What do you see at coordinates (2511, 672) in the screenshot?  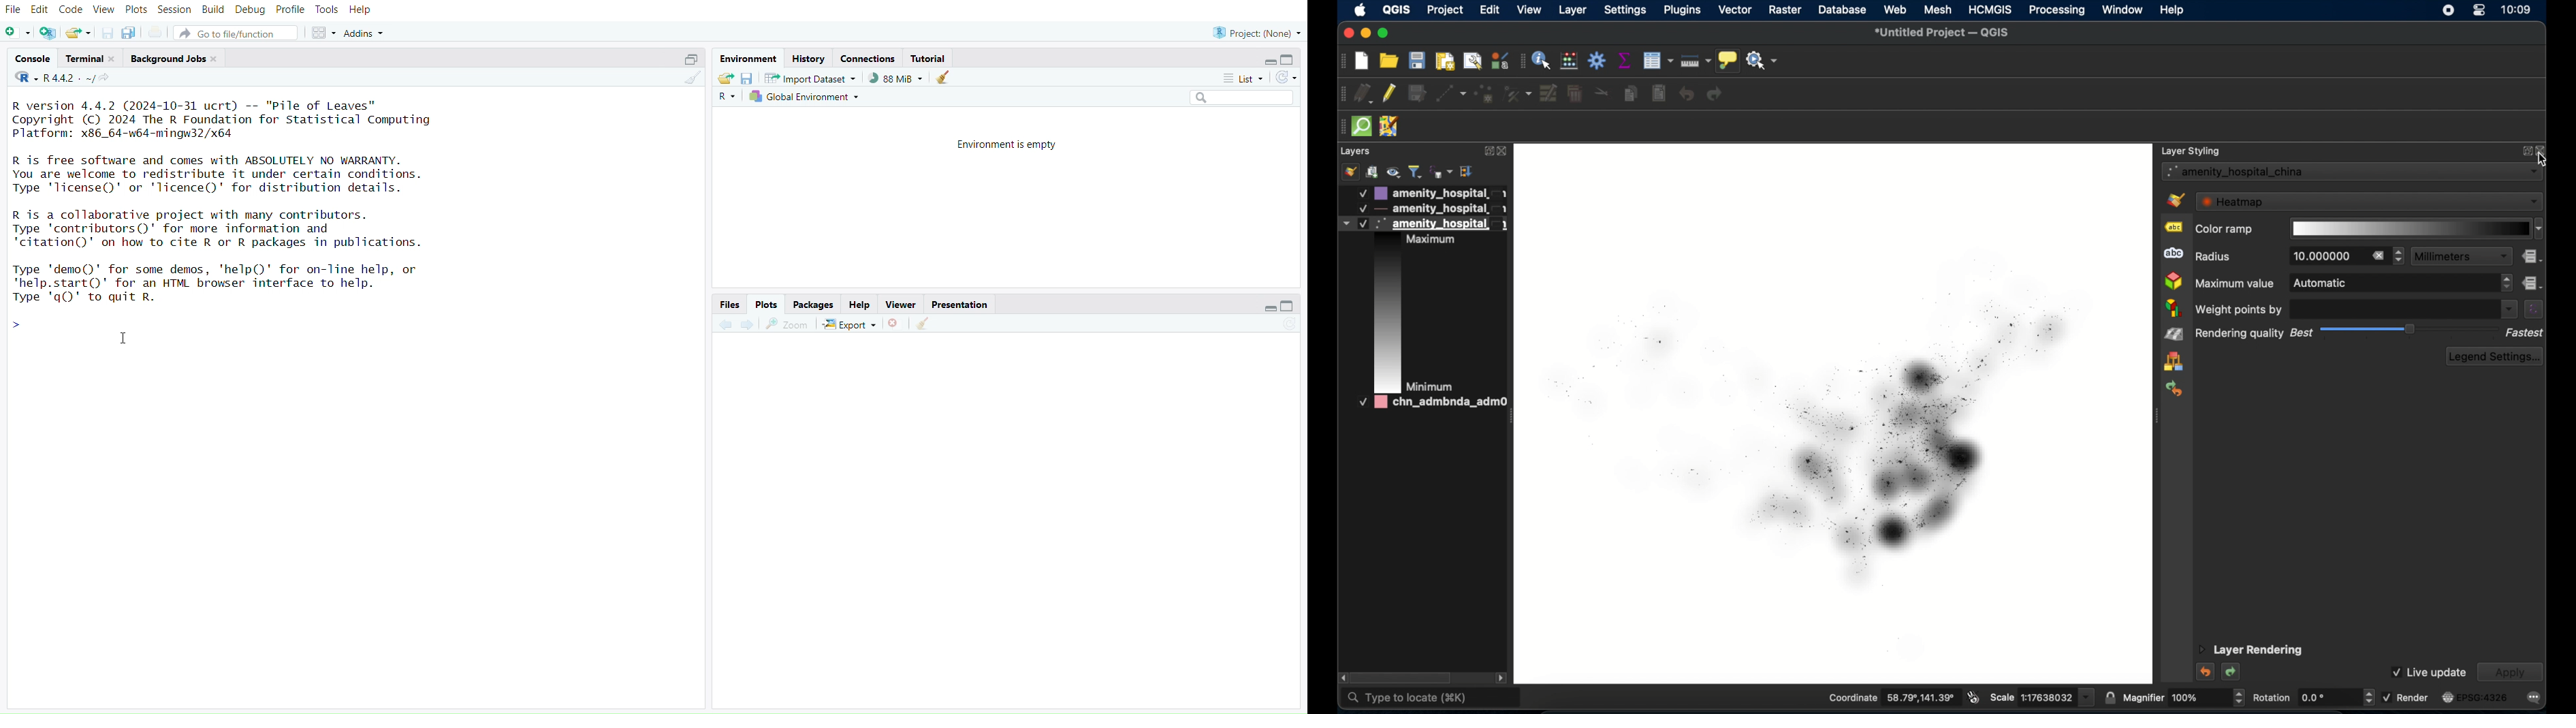 I see `apply` at bounding box center [2511, 672].